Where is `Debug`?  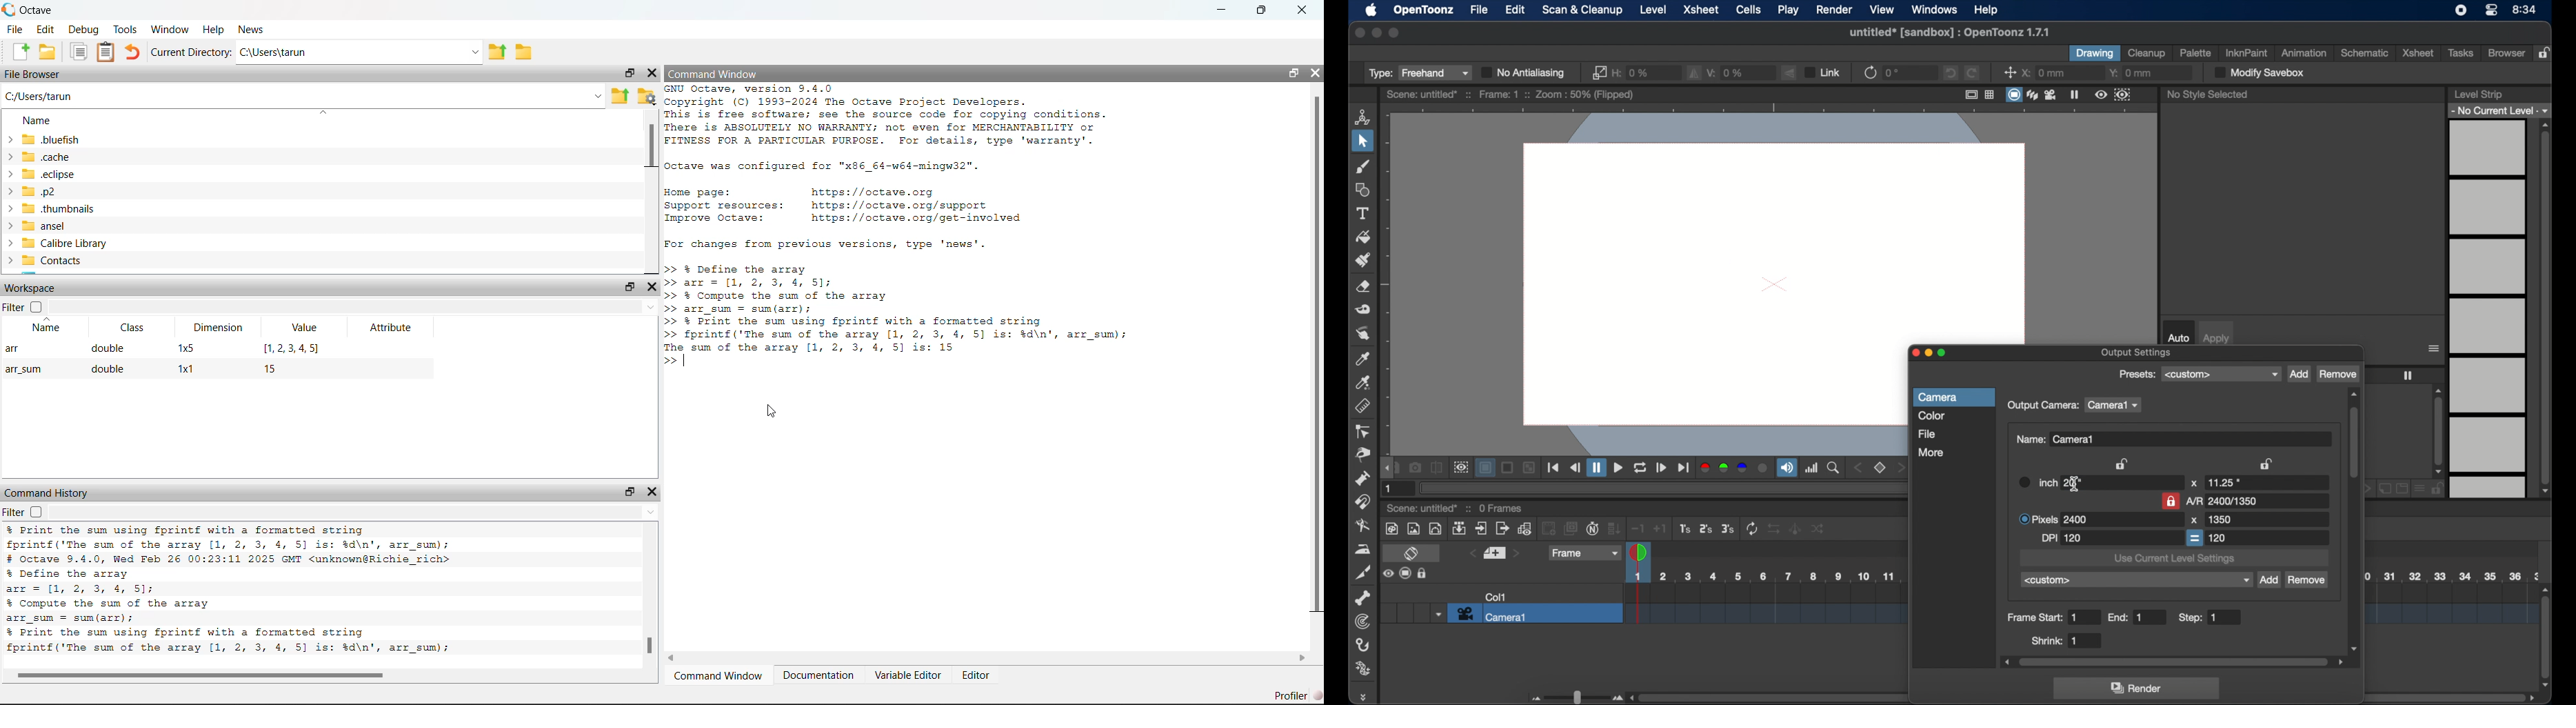
Debug is located at coordinates (84, 30).